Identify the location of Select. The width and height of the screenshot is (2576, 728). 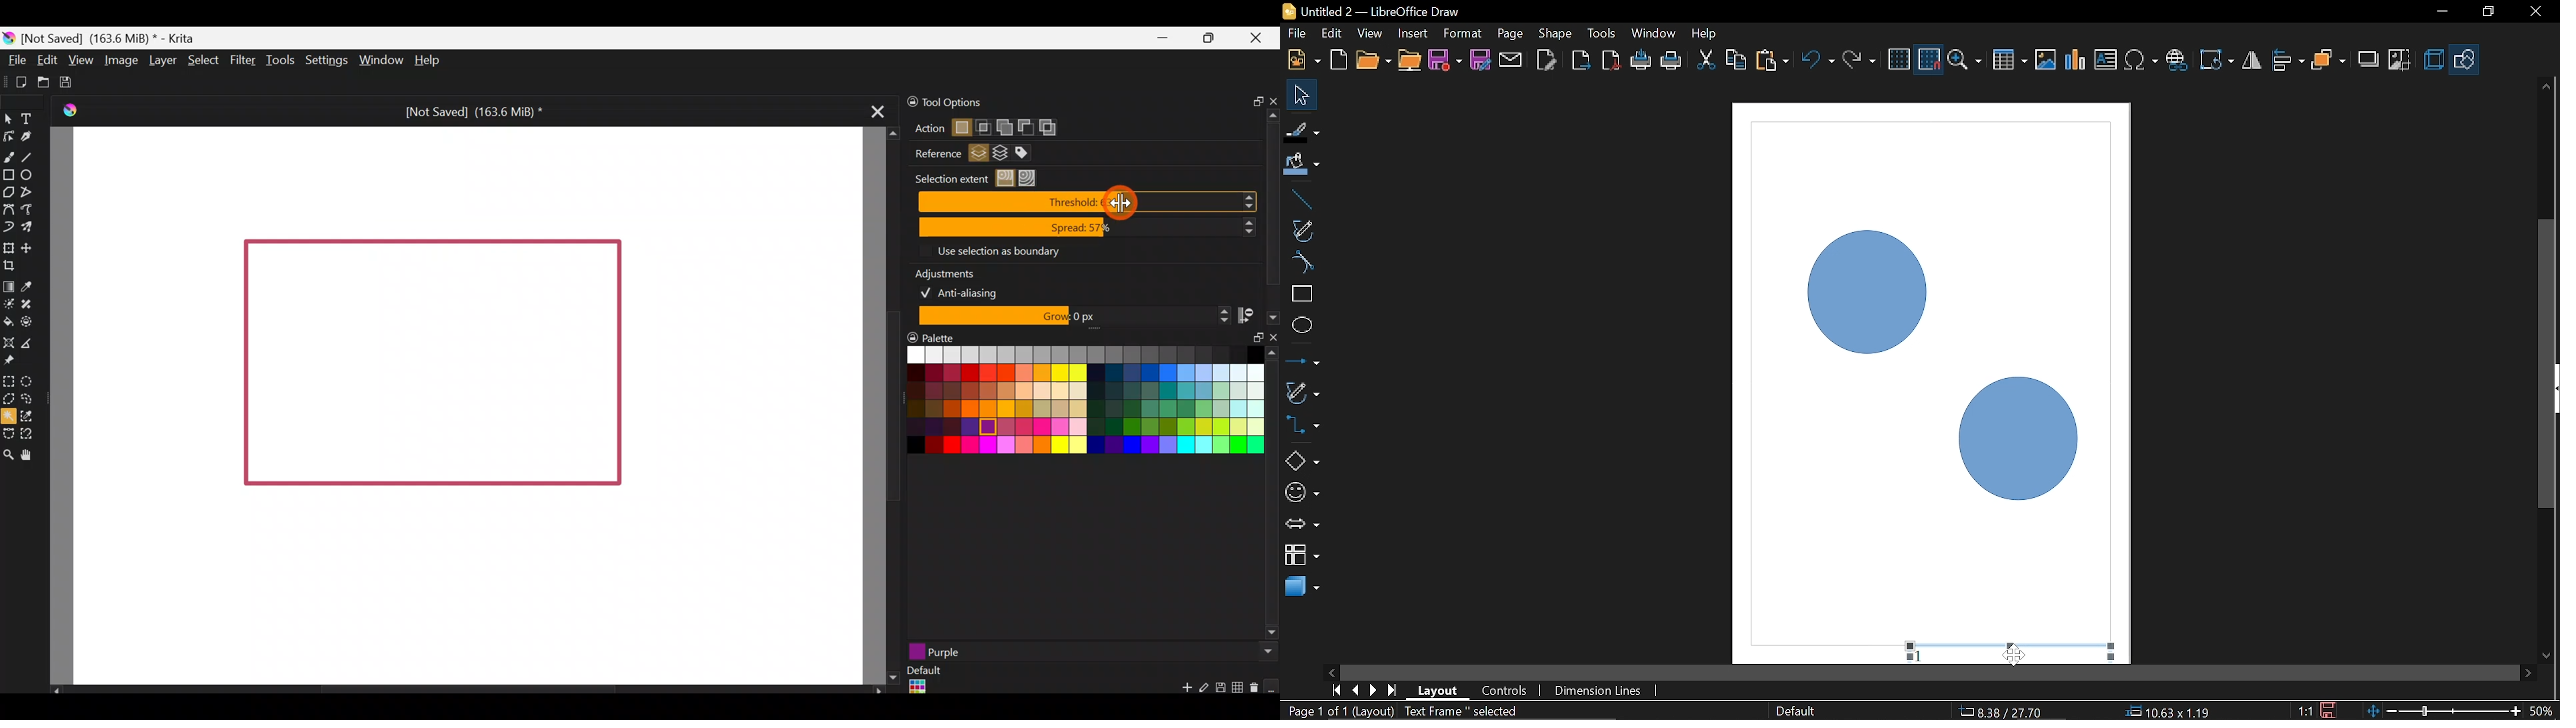
(202, 60).